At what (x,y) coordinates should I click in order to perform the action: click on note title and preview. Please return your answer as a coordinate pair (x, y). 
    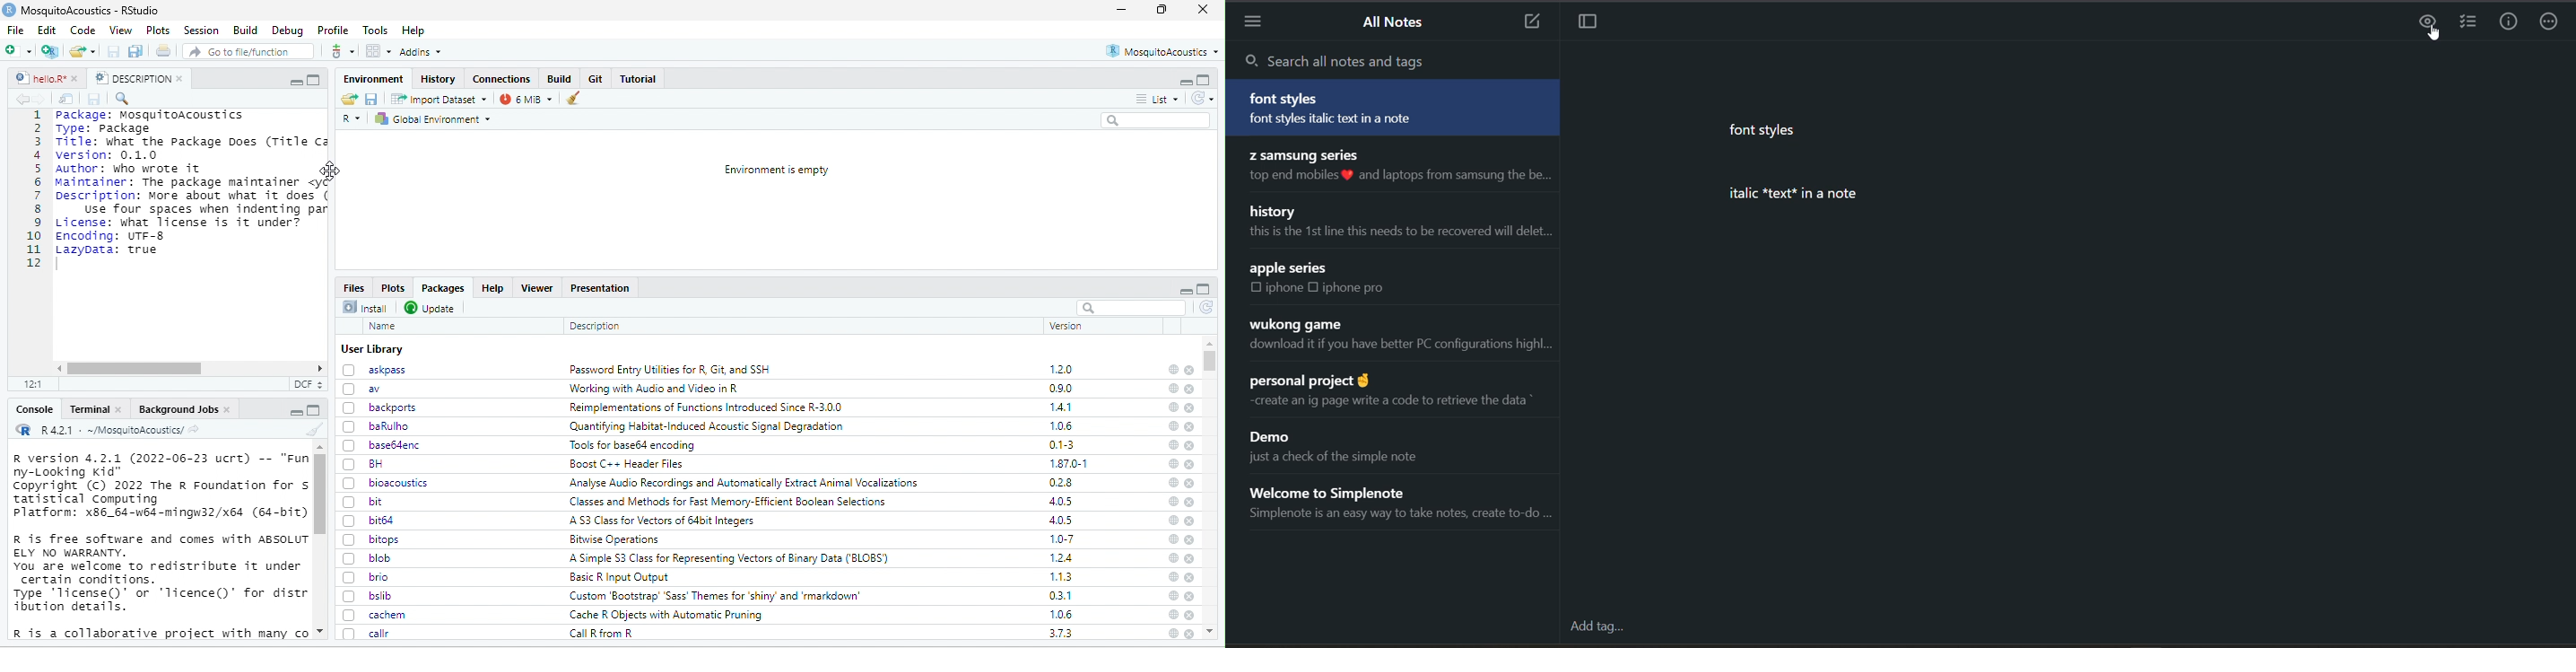
    Looking at the image, I should click on (1406, 503).